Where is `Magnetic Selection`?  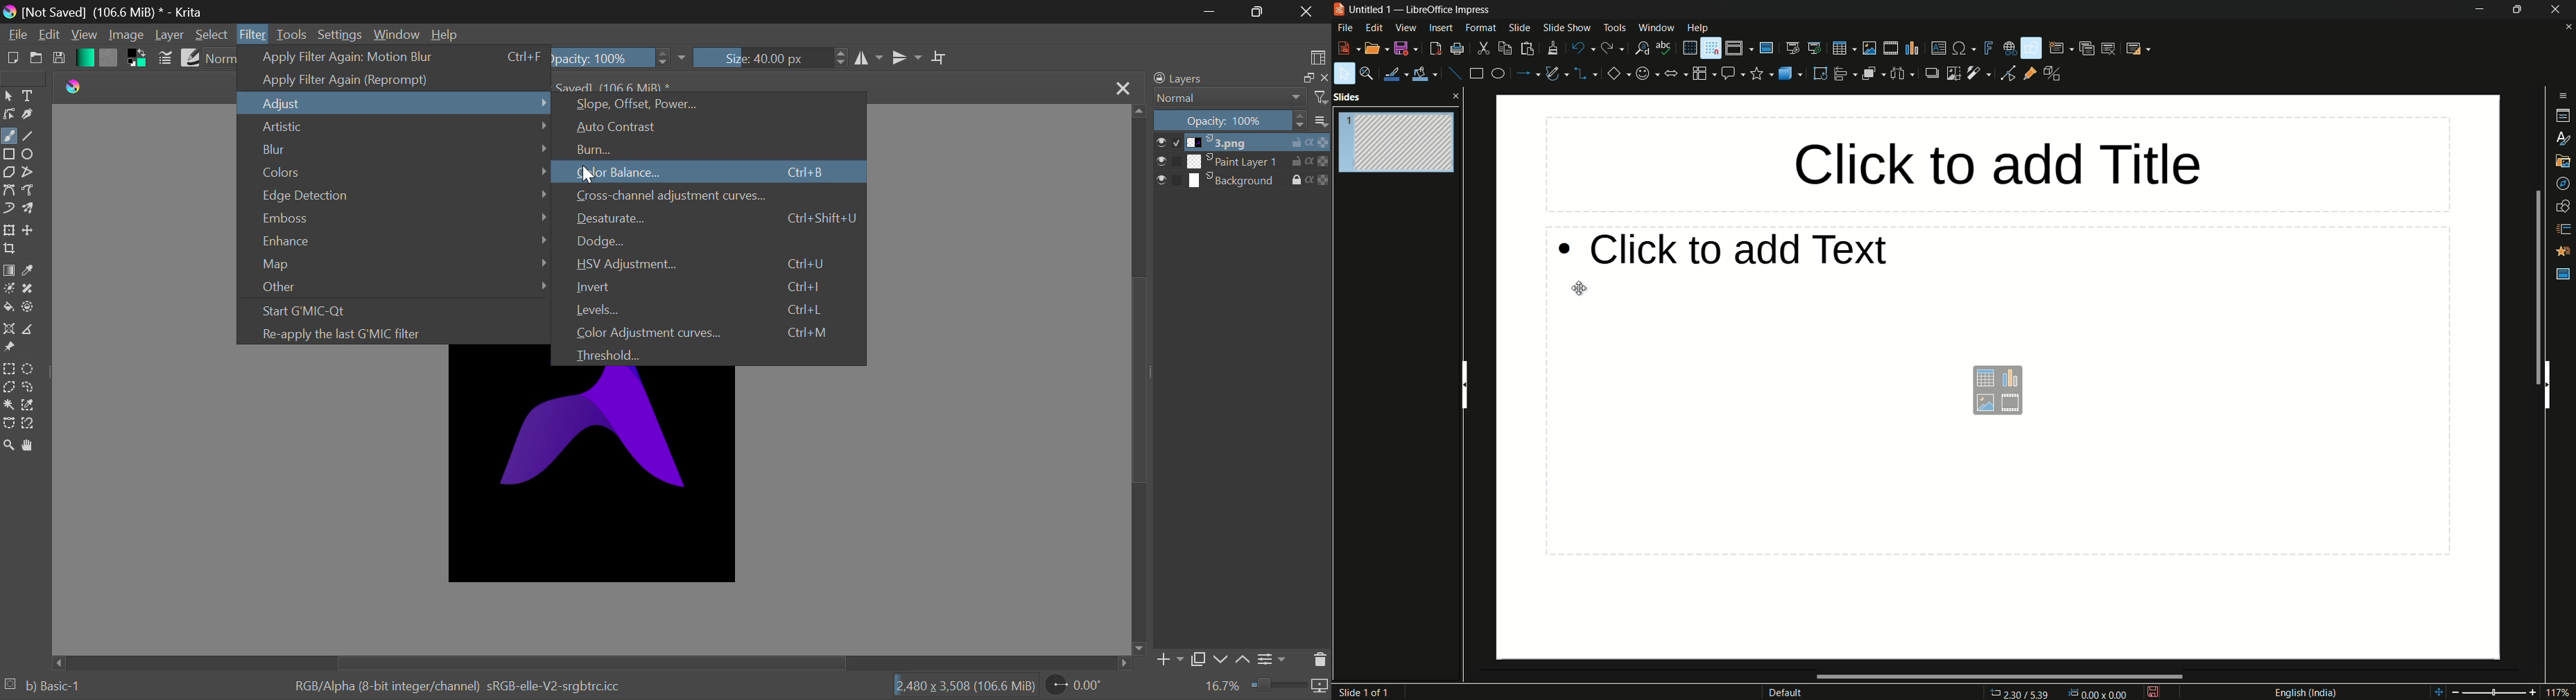
Magnetic Selection is located at coordinates (31, 423).